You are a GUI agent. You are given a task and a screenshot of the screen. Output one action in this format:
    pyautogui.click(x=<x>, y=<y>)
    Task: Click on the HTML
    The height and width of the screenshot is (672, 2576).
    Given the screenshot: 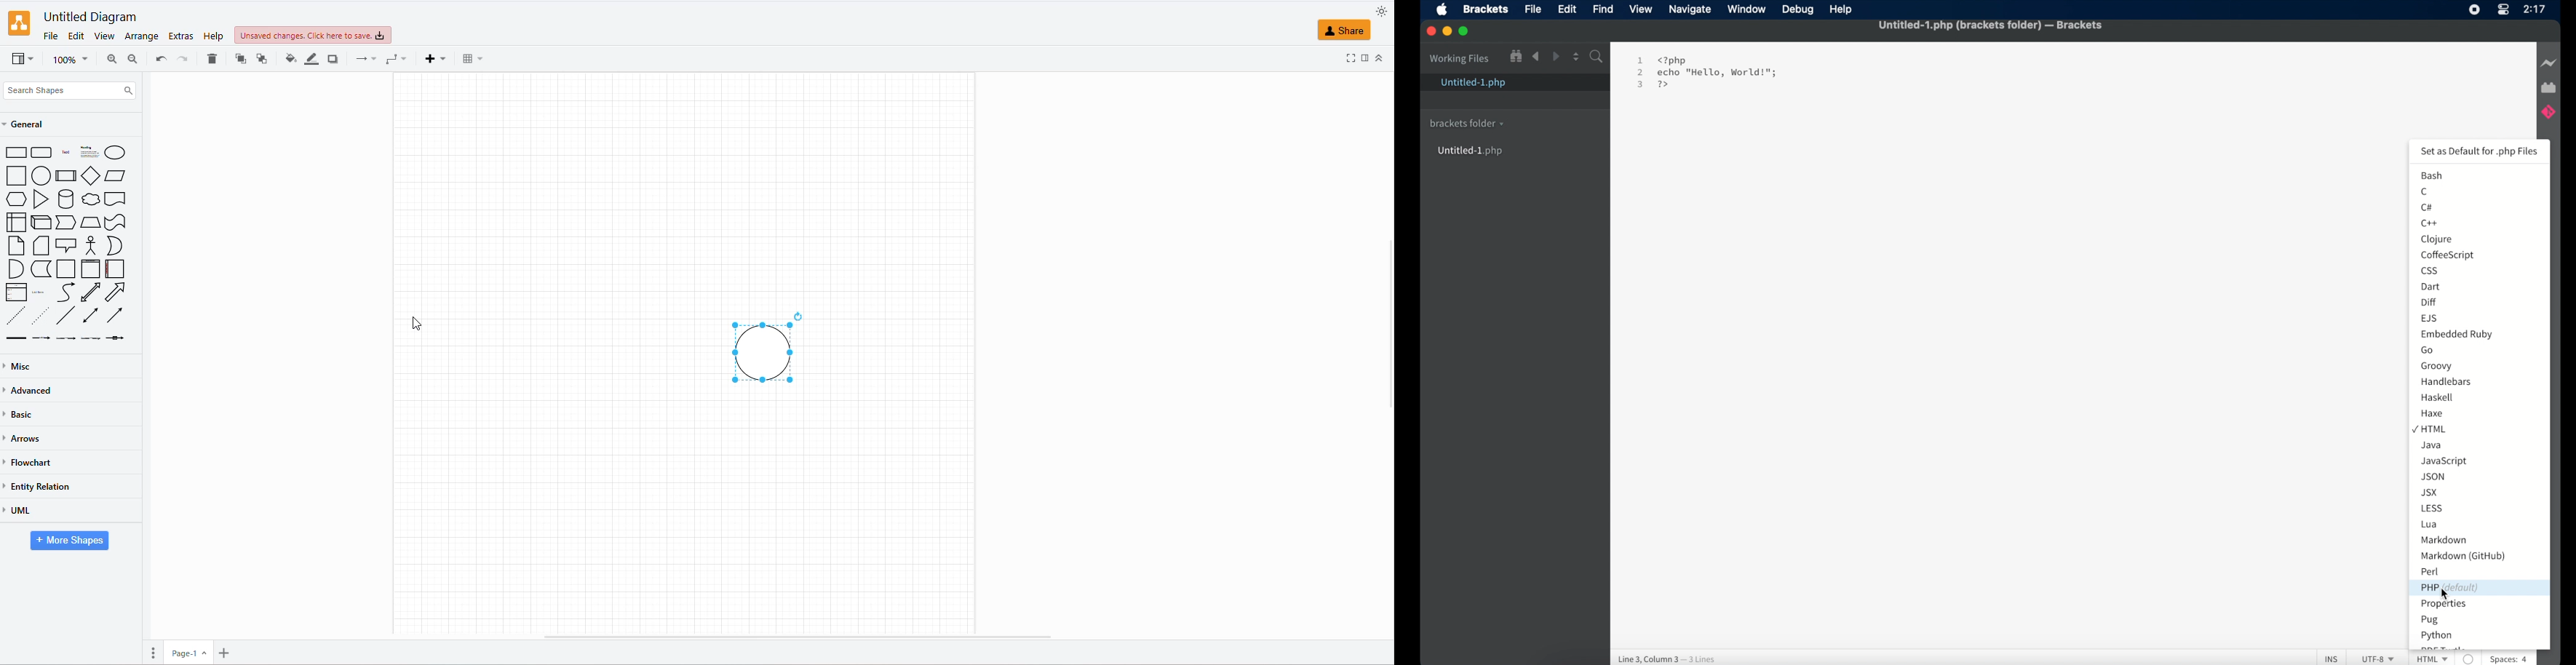 What is the action you would take?
    pyautogui.click(x=2434, y=660)
    